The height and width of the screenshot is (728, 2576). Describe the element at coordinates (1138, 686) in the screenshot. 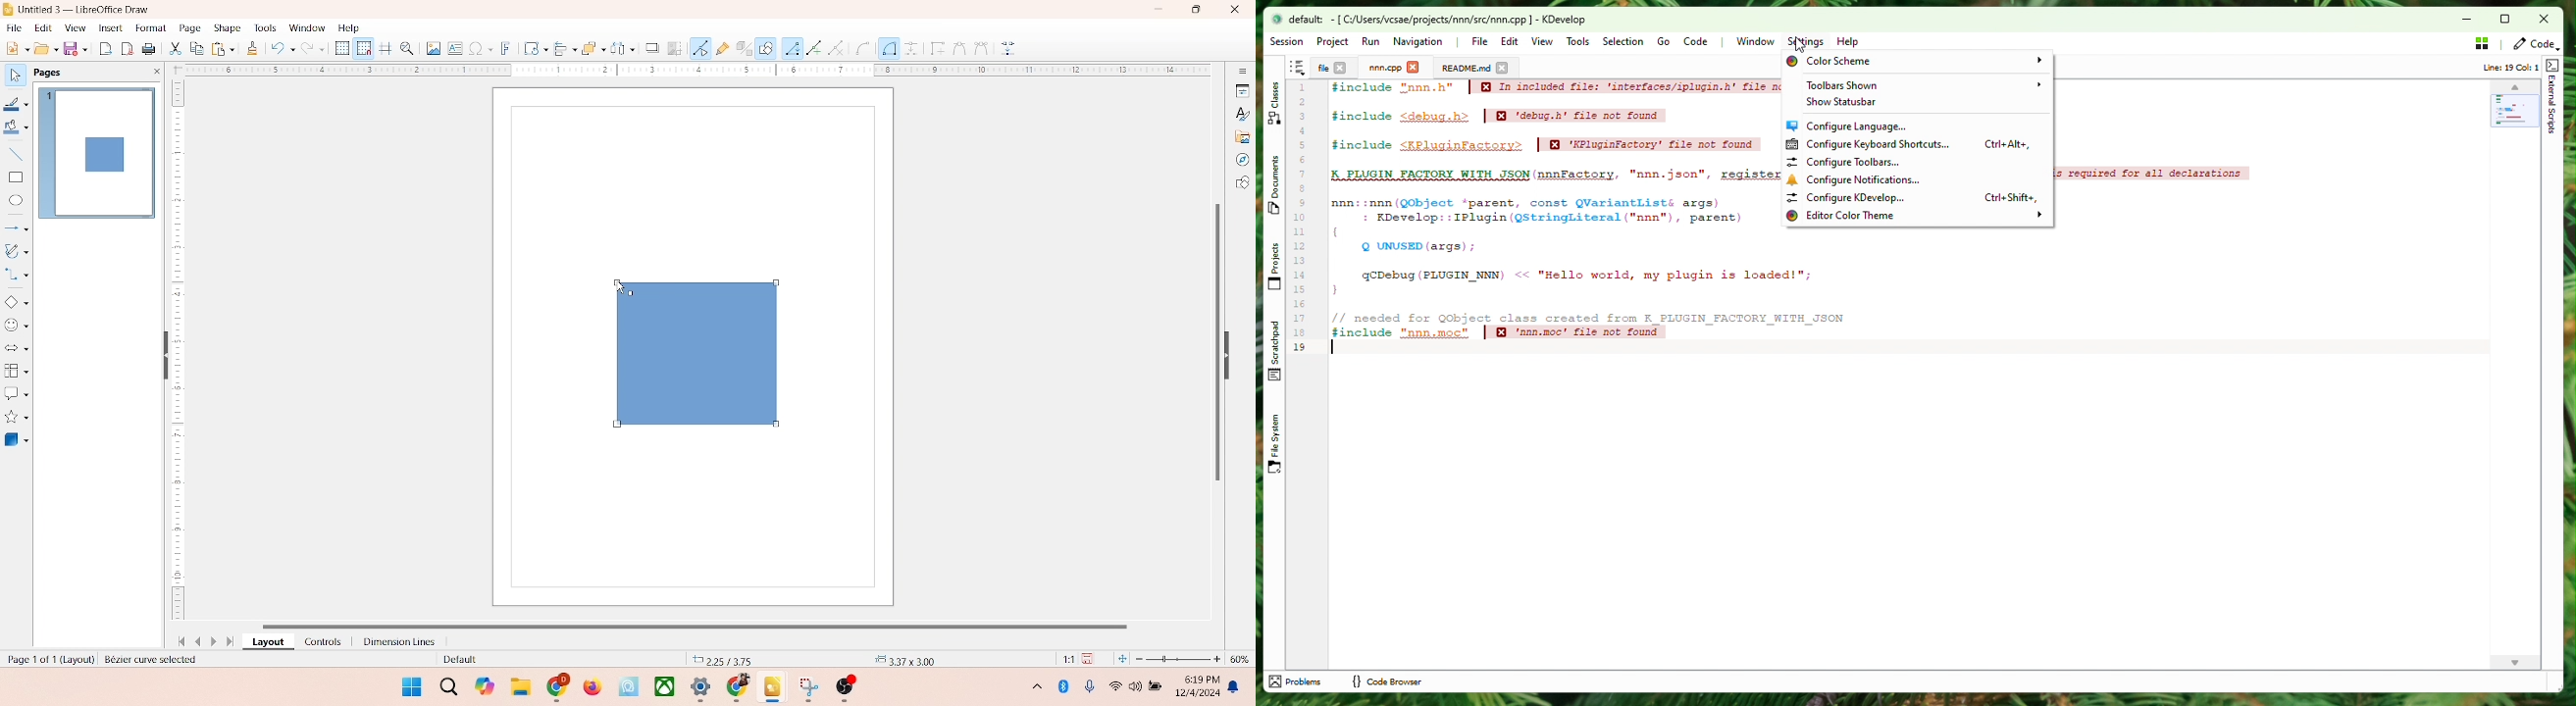

I see `speaker` at that location.